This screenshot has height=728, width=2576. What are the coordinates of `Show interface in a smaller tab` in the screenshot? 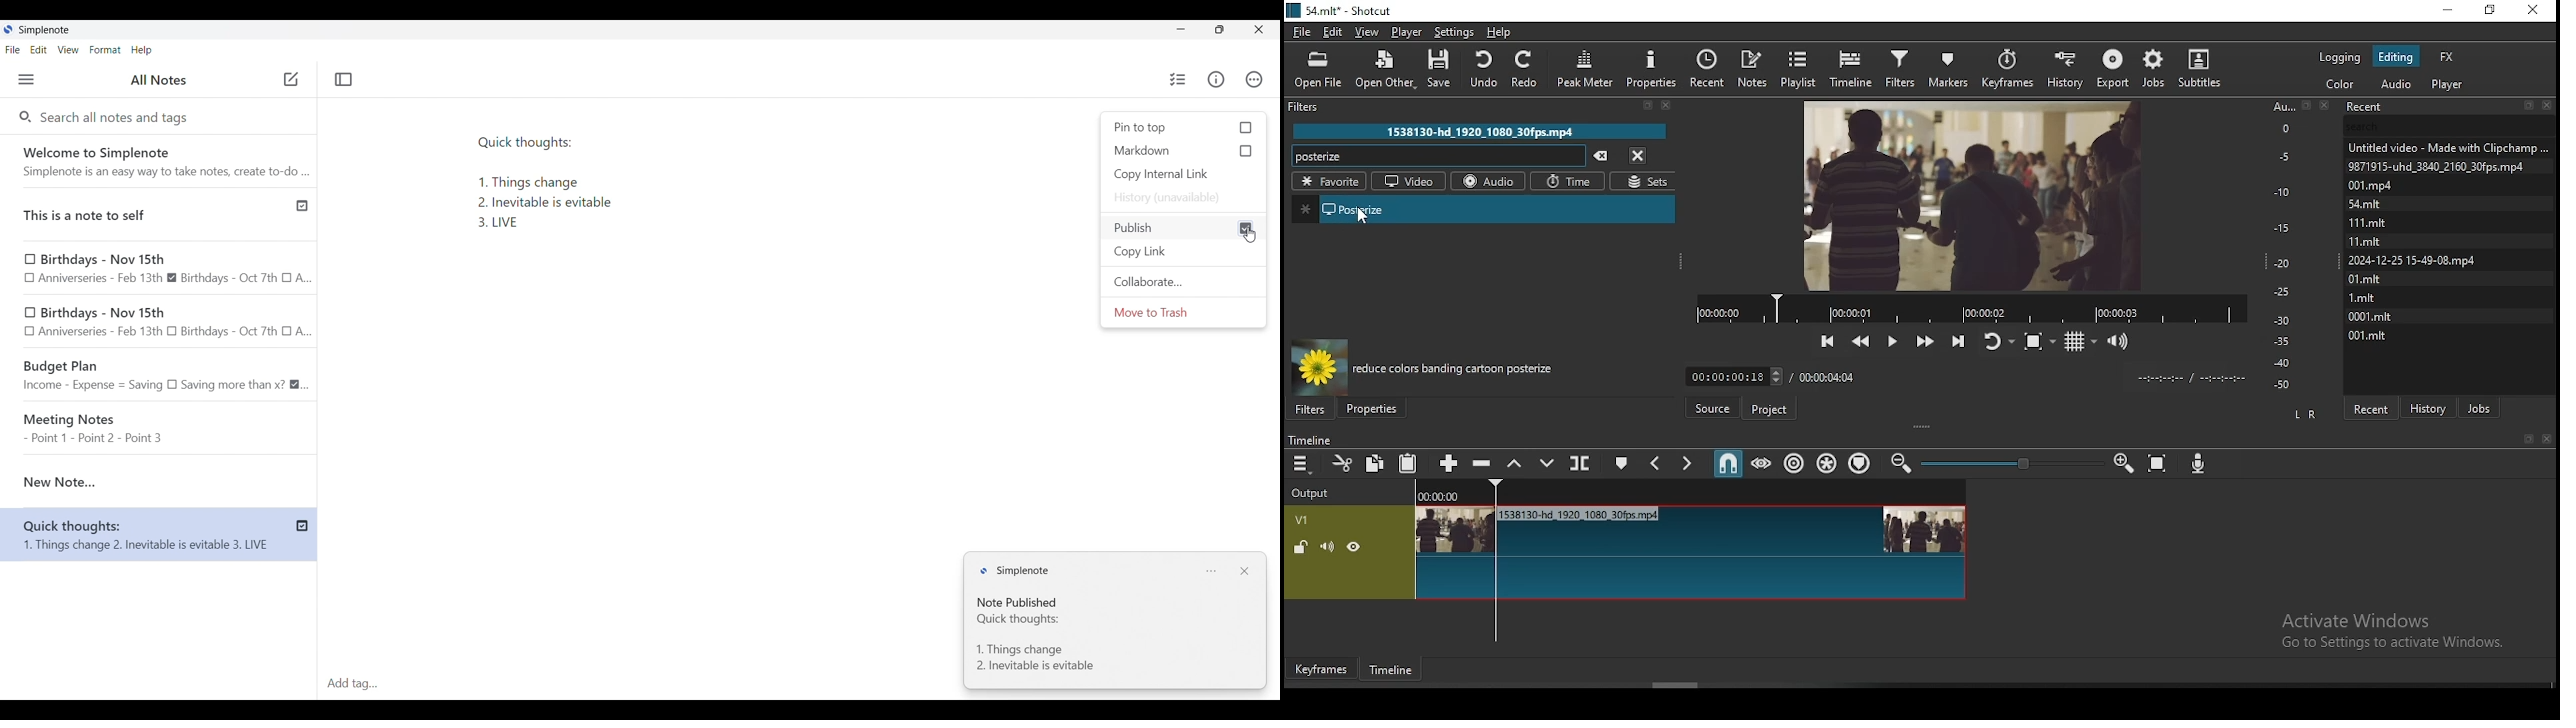 It's located at (1220, 29).